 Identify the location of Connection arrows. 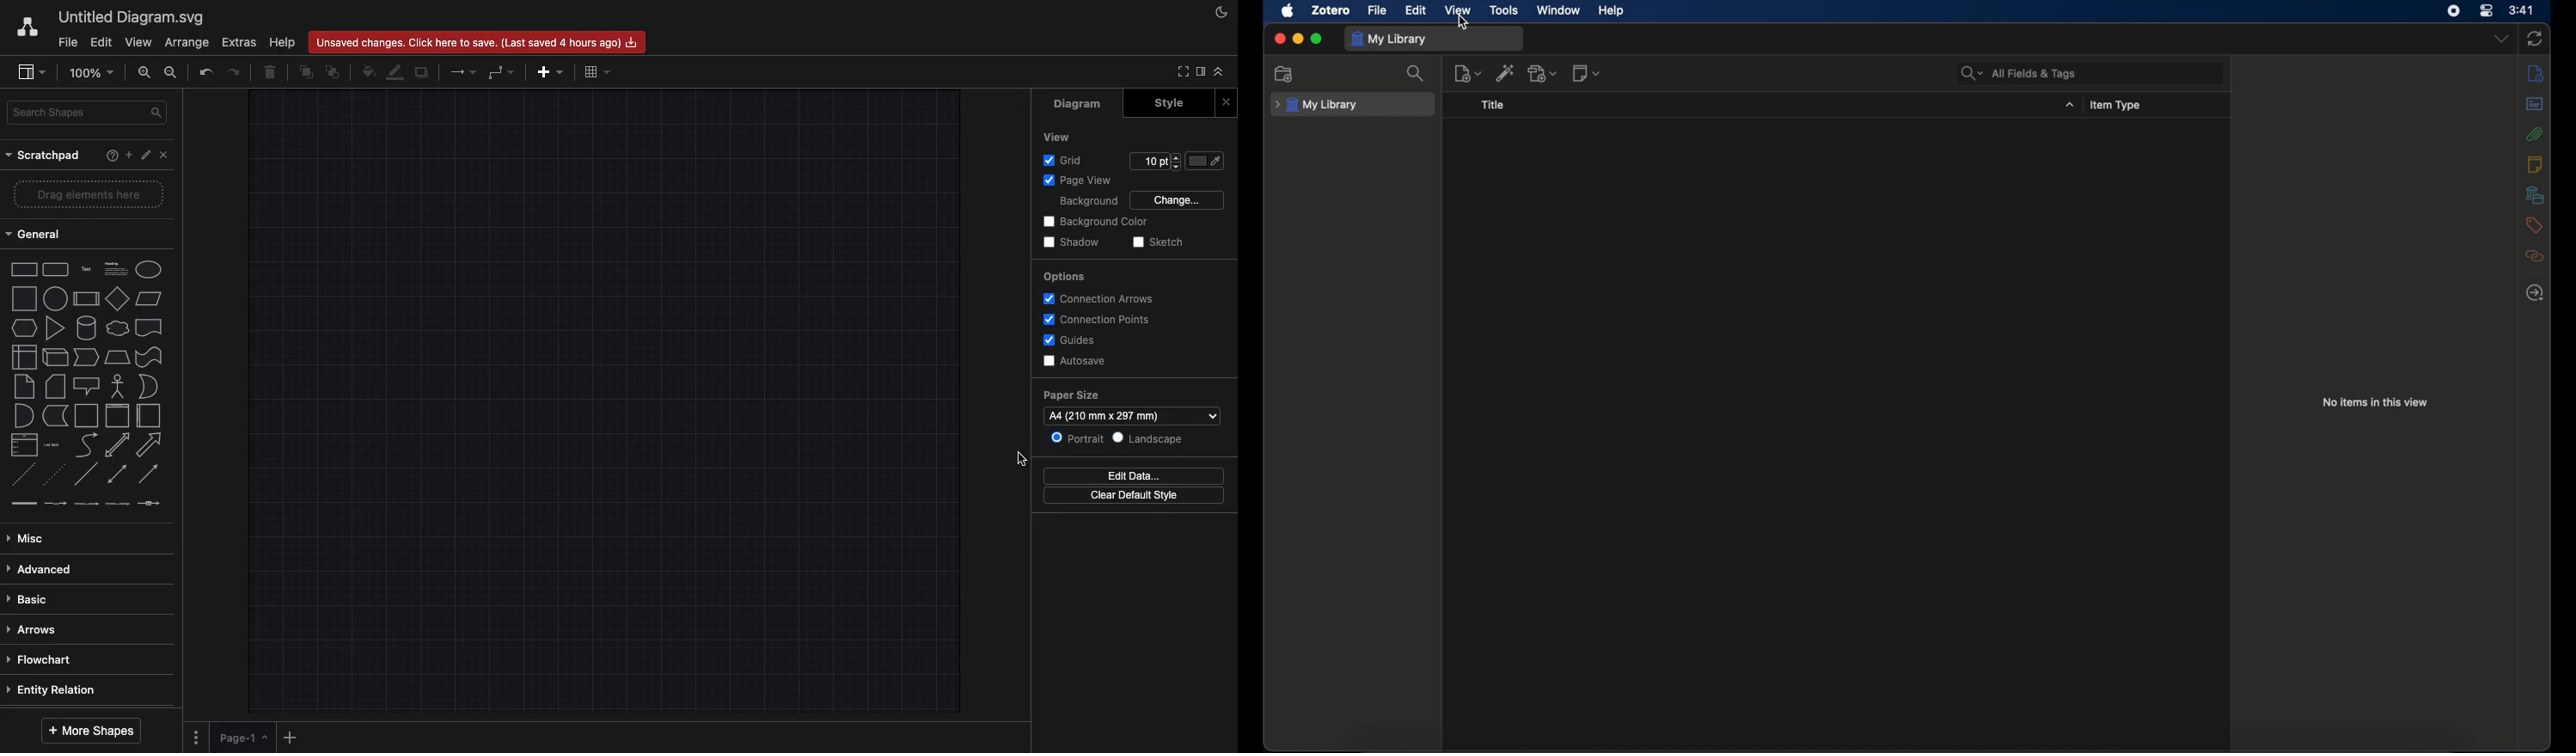
(1102, 299).